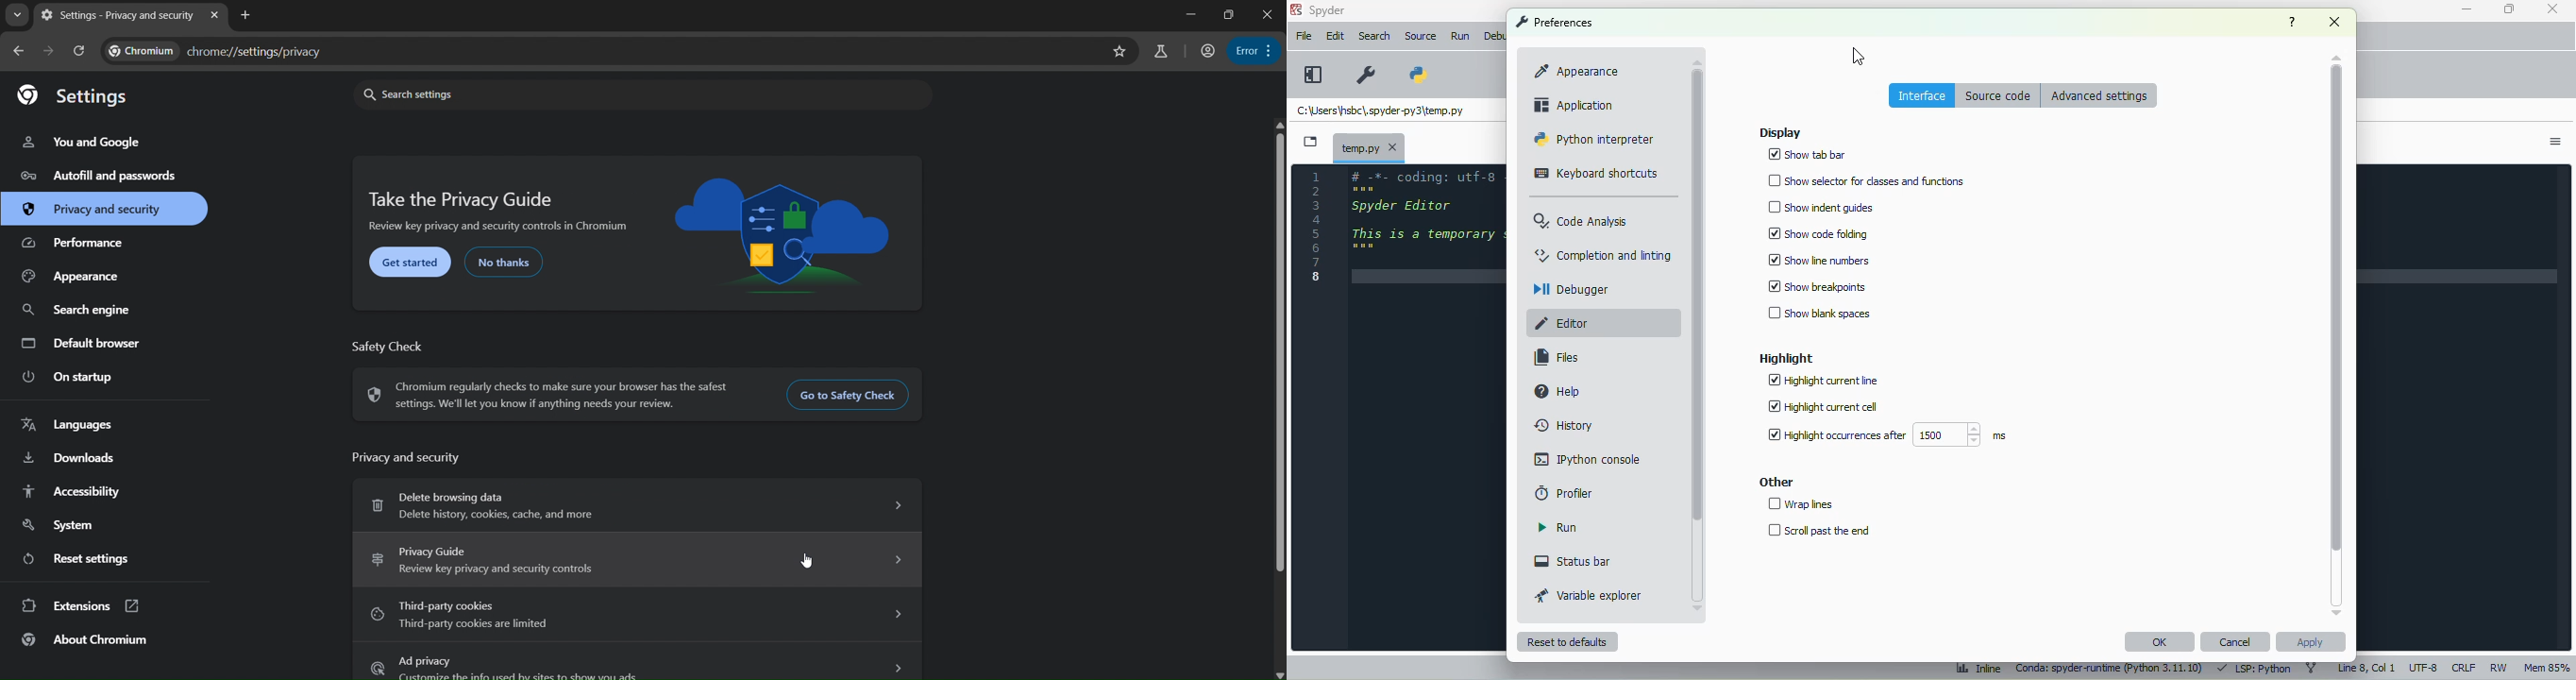 The width and height of the screenshot is (2576, 700). Describe the element at coordinates (79, 313) in the screenshot. I see `search engine` at that location.